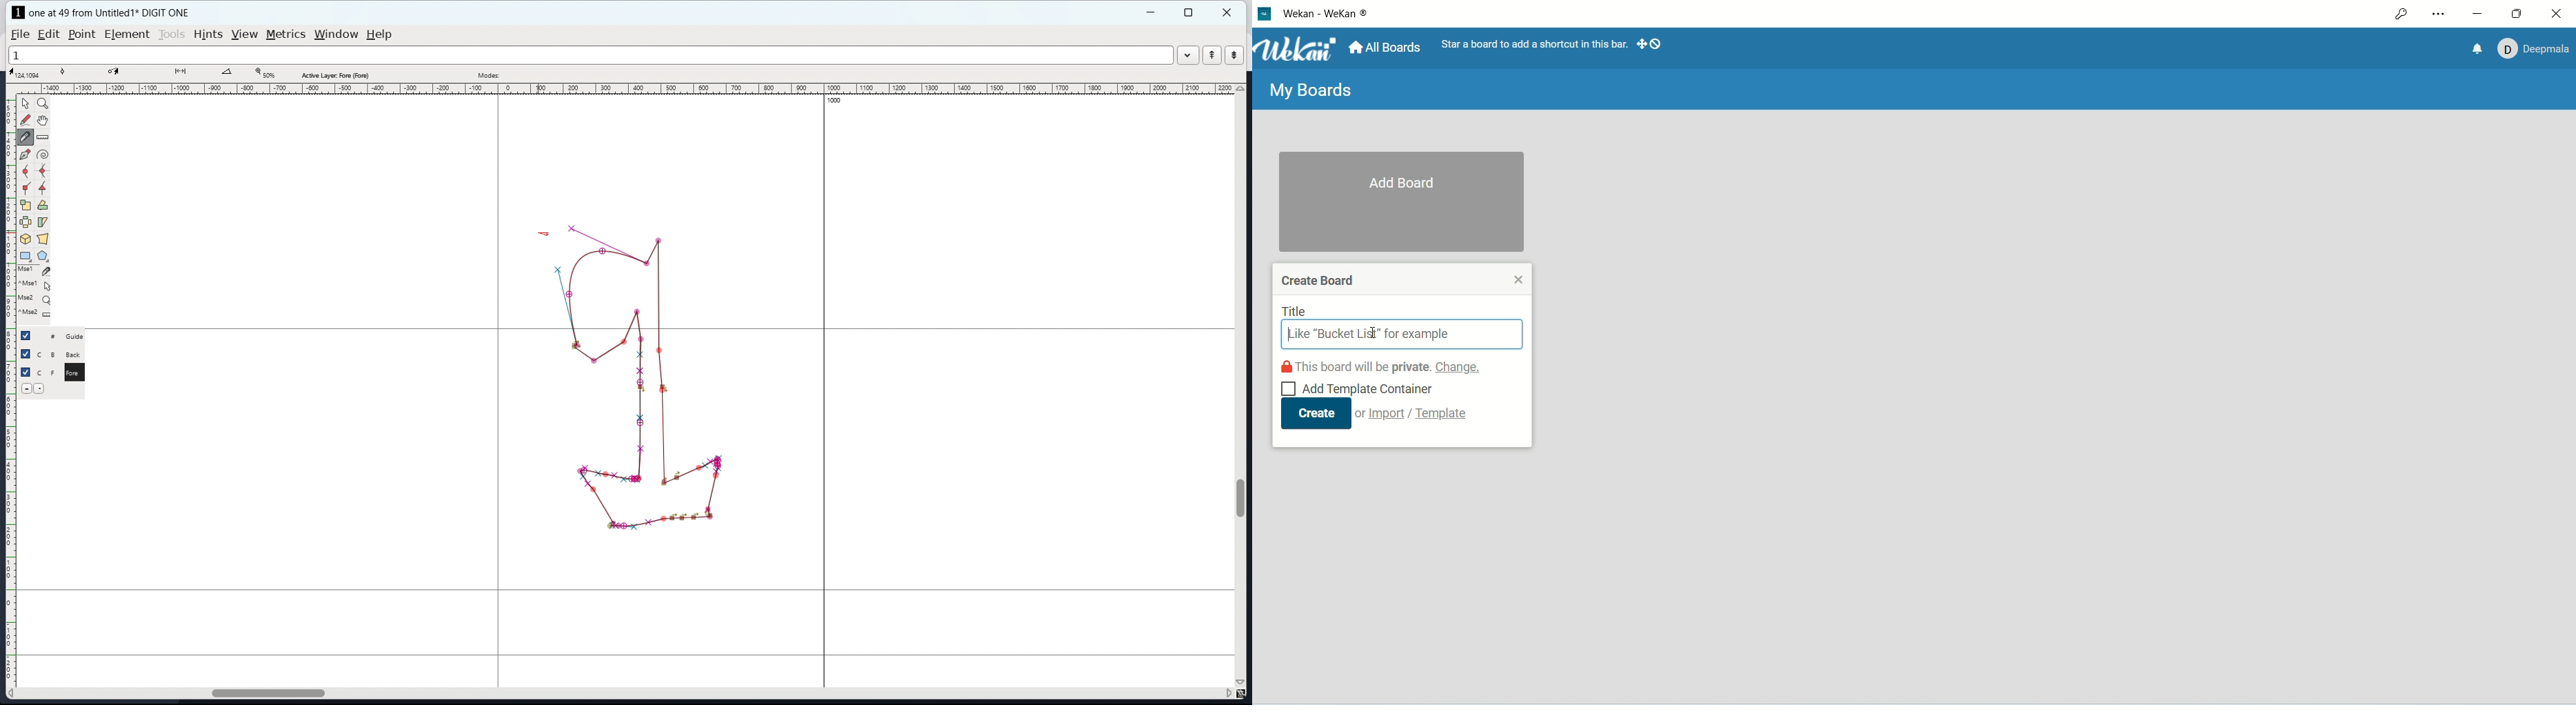 The width and height of the screenshot is (2576, 728). I want to click on Wekan logo, so click(1295, 49).